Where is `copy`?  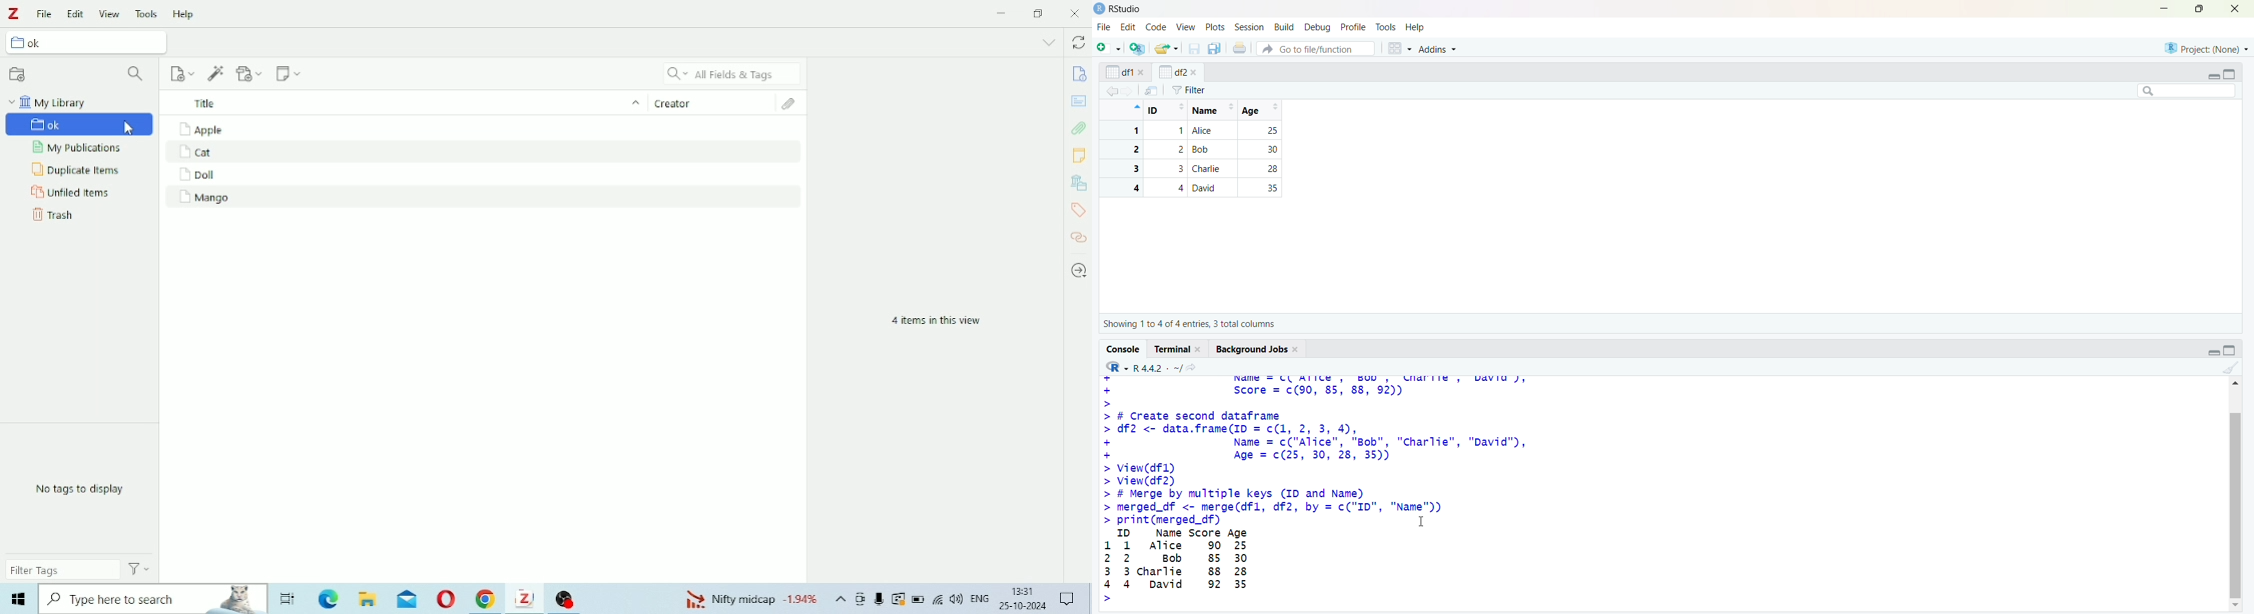 copy is located at coordinates (1214, 48).